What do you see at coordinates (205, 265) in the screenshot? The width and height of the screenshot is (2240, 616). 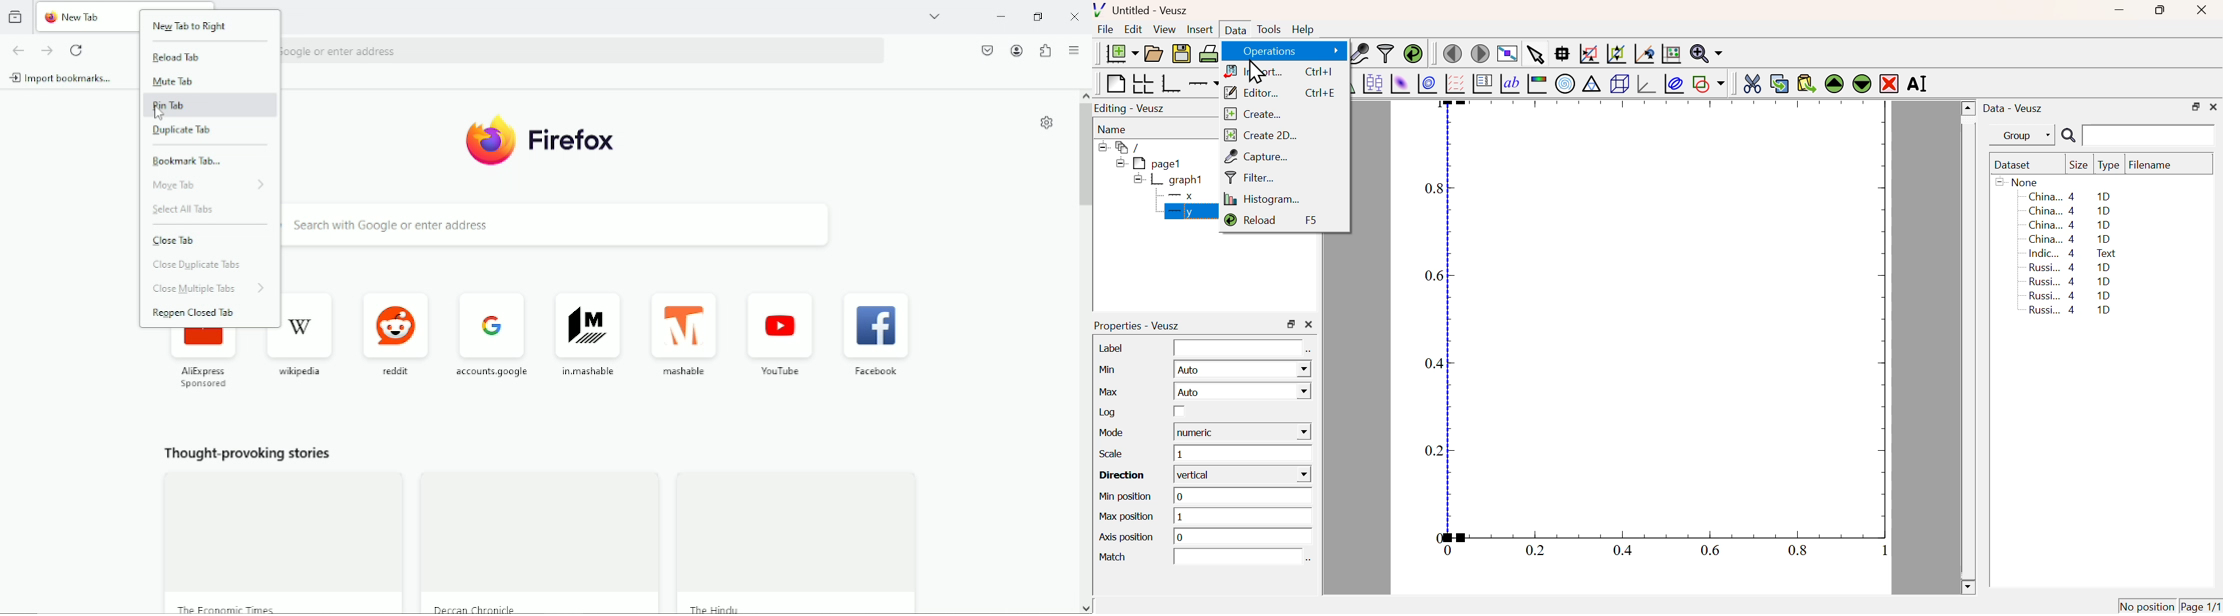 I see `close duplicate tabs` at bounding box center [205, 265].